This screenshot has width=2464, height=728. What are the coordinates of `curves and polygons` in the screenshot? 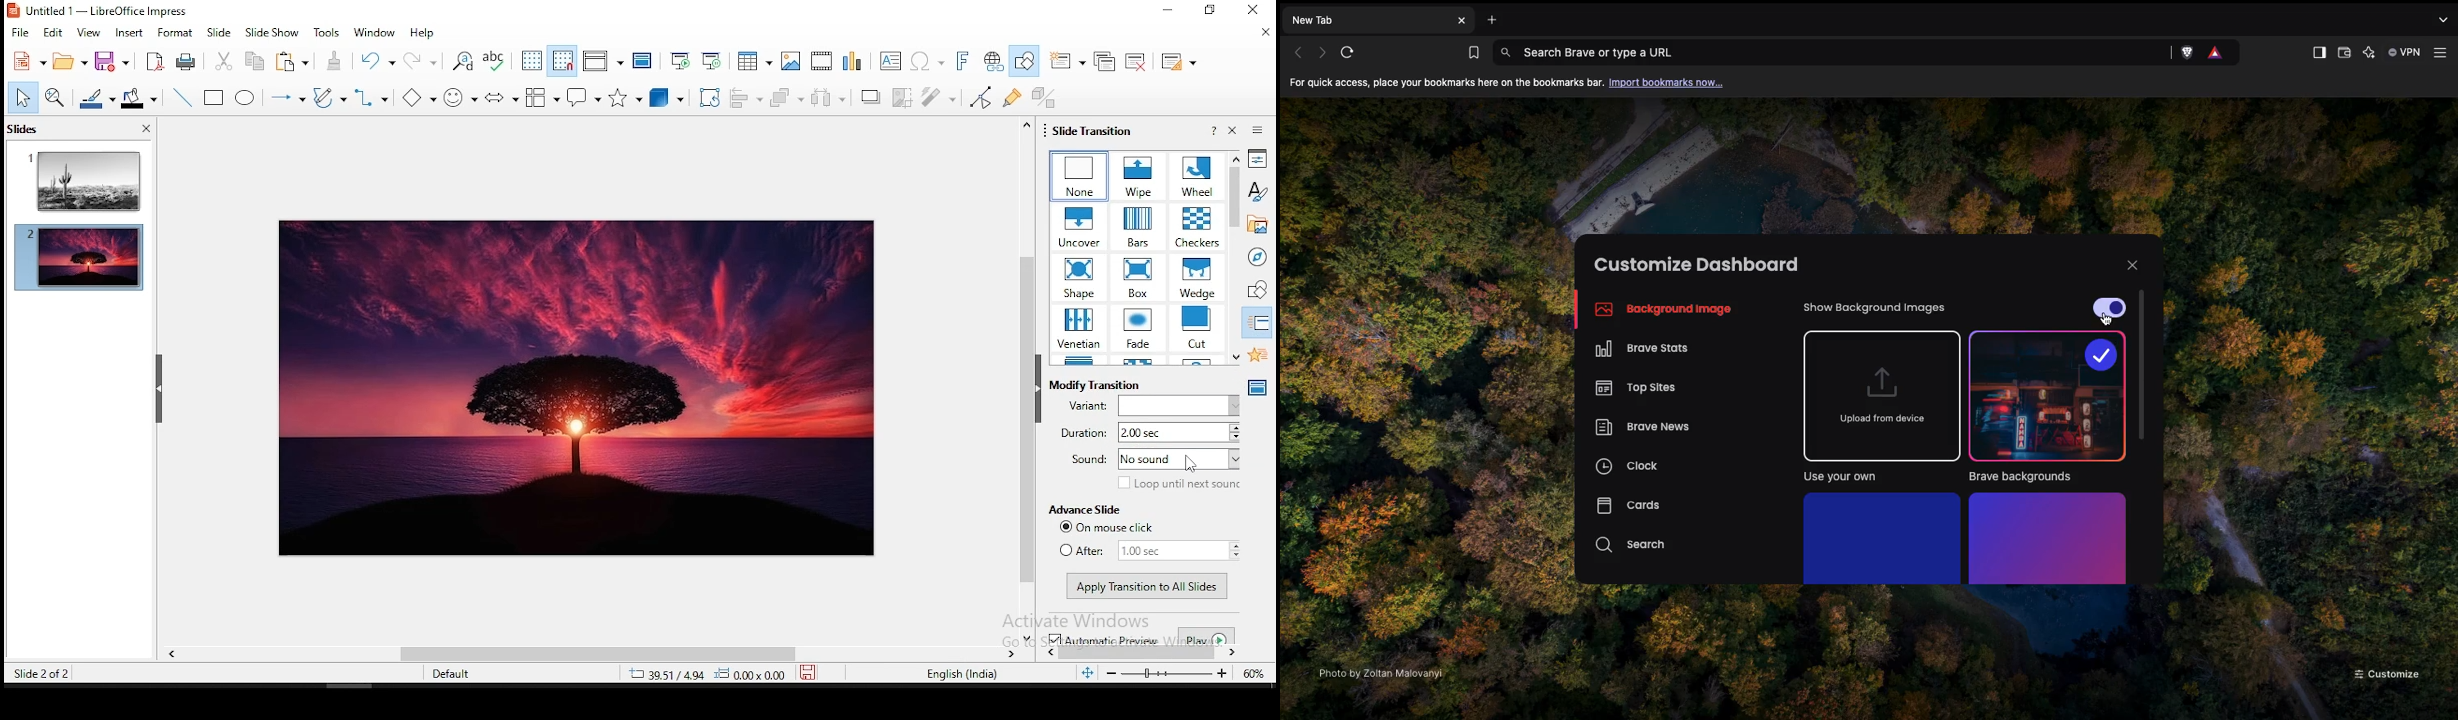 It's located at (330, 98).